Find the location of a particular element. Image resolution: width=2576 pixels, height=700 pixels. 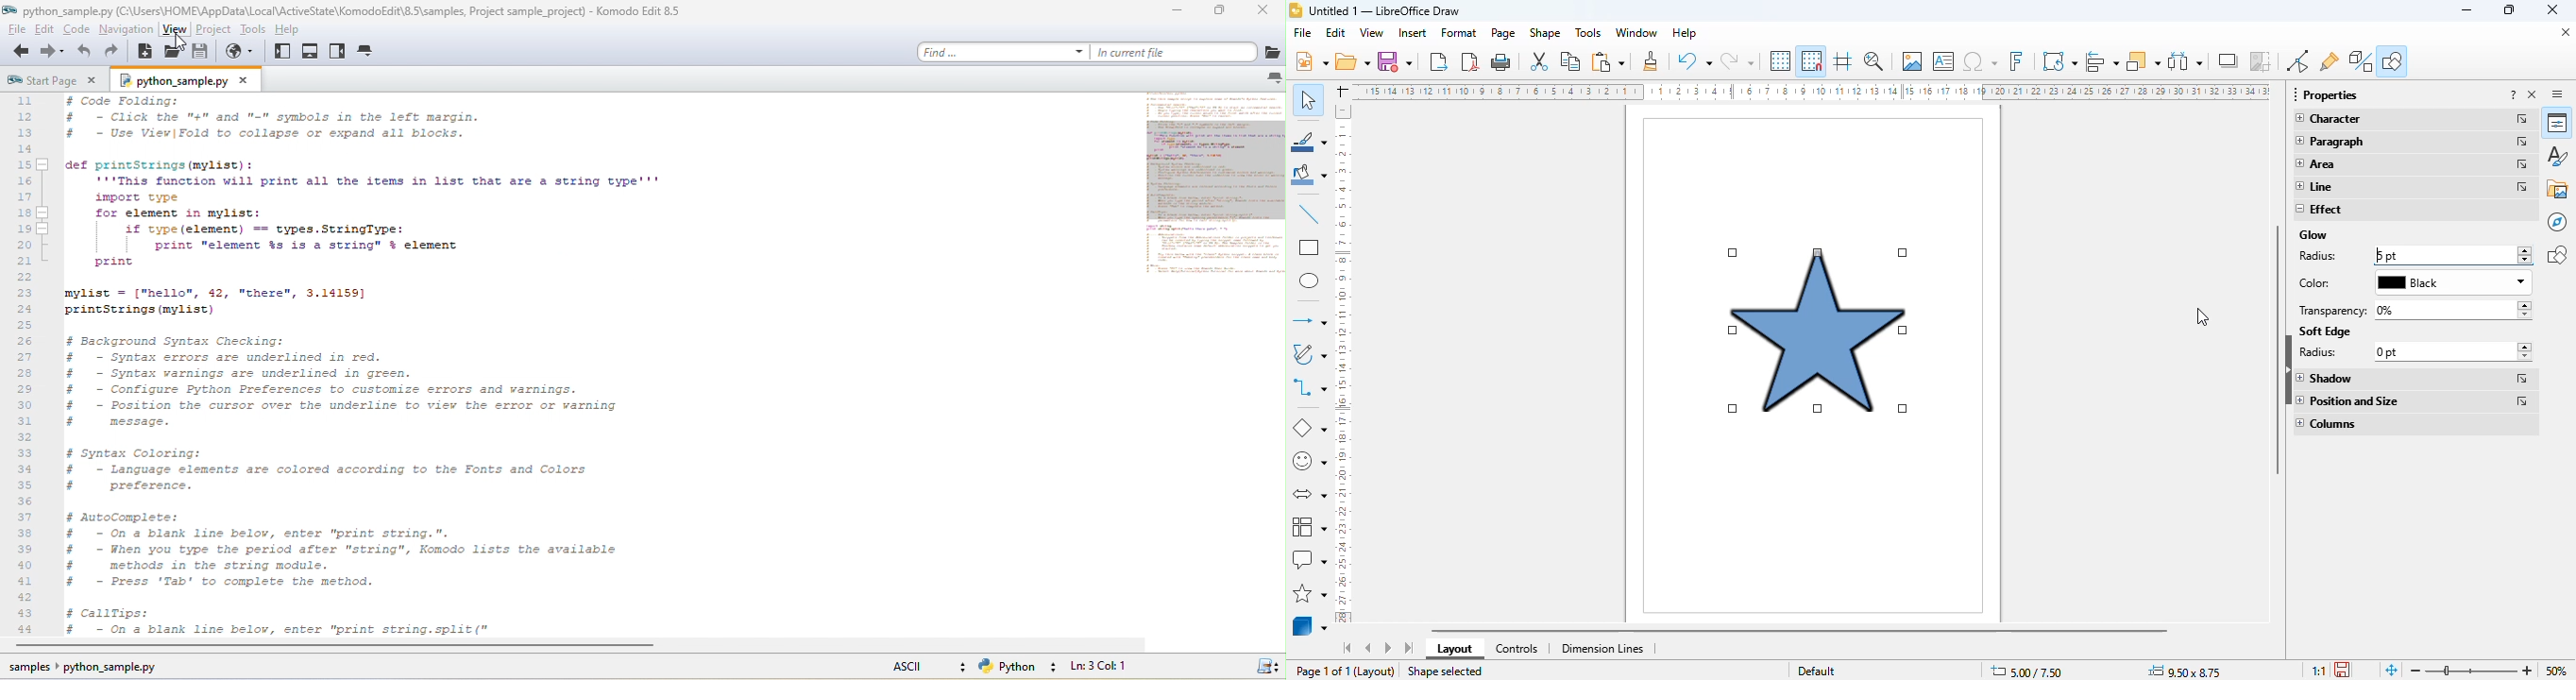

redo is located at coordinates (1737, 60).